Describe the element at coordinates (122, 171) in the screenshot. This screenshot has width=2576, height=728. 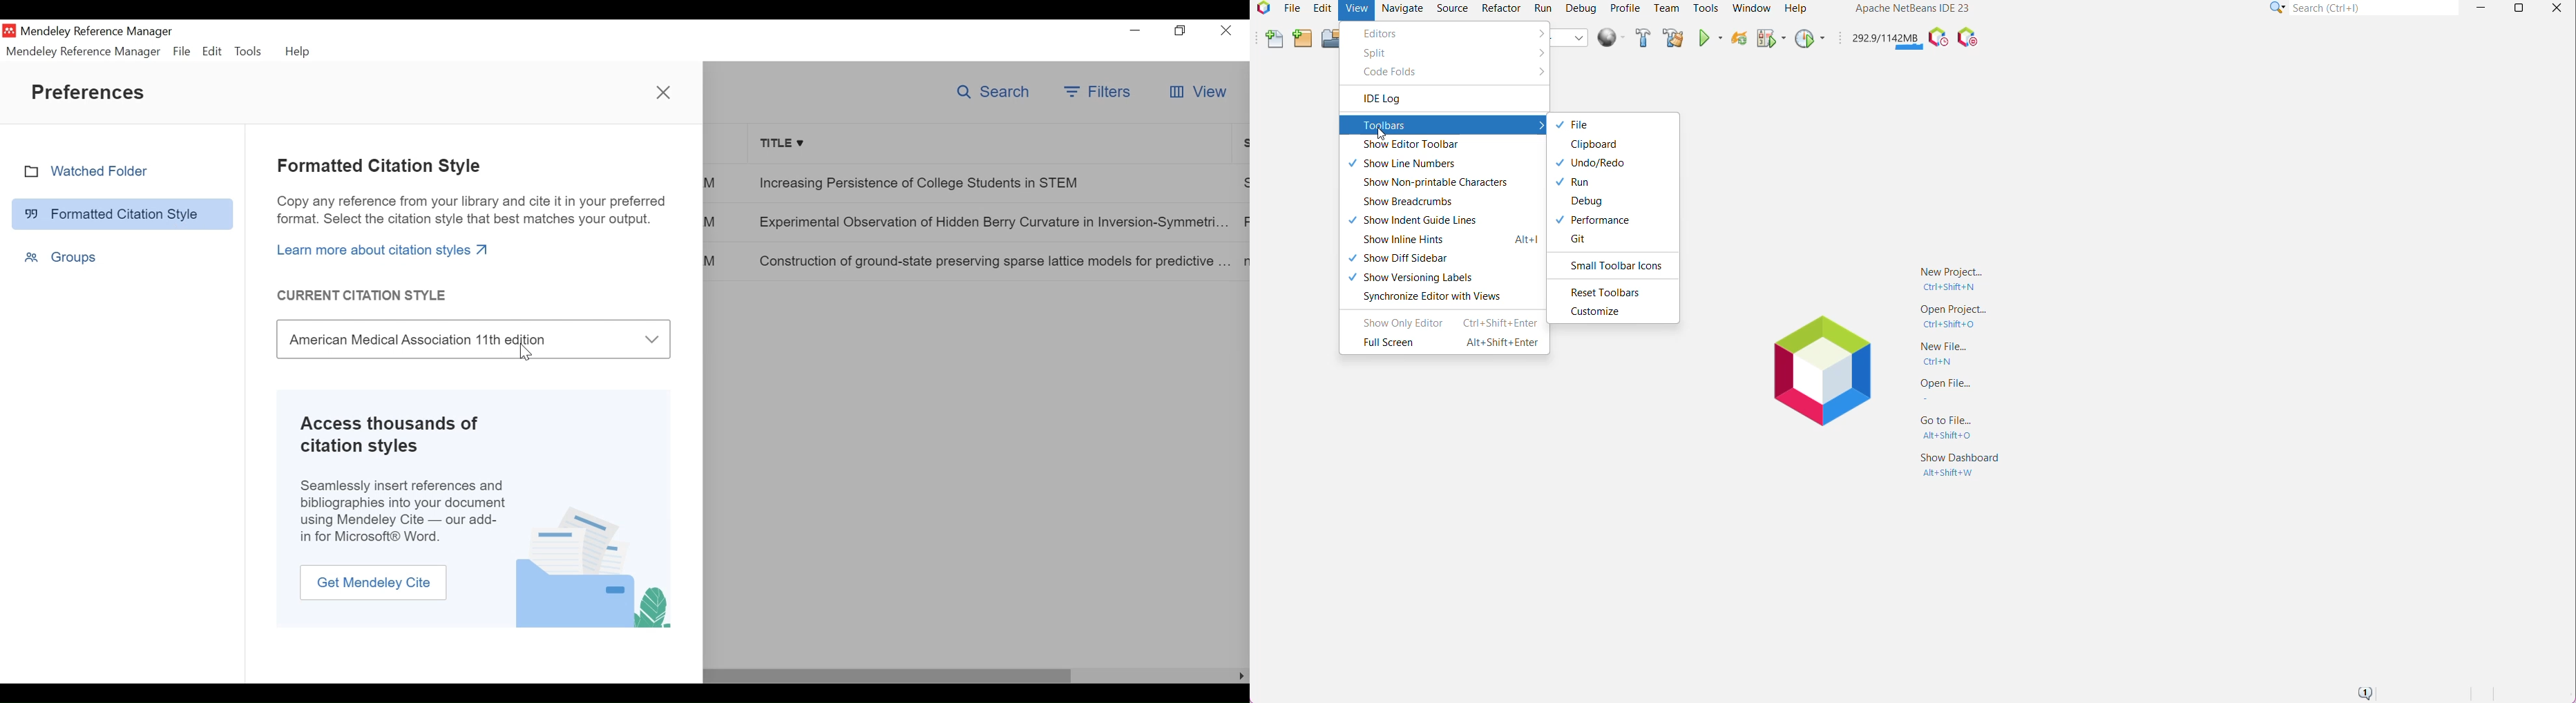
I see `Watched Folder` at that location.